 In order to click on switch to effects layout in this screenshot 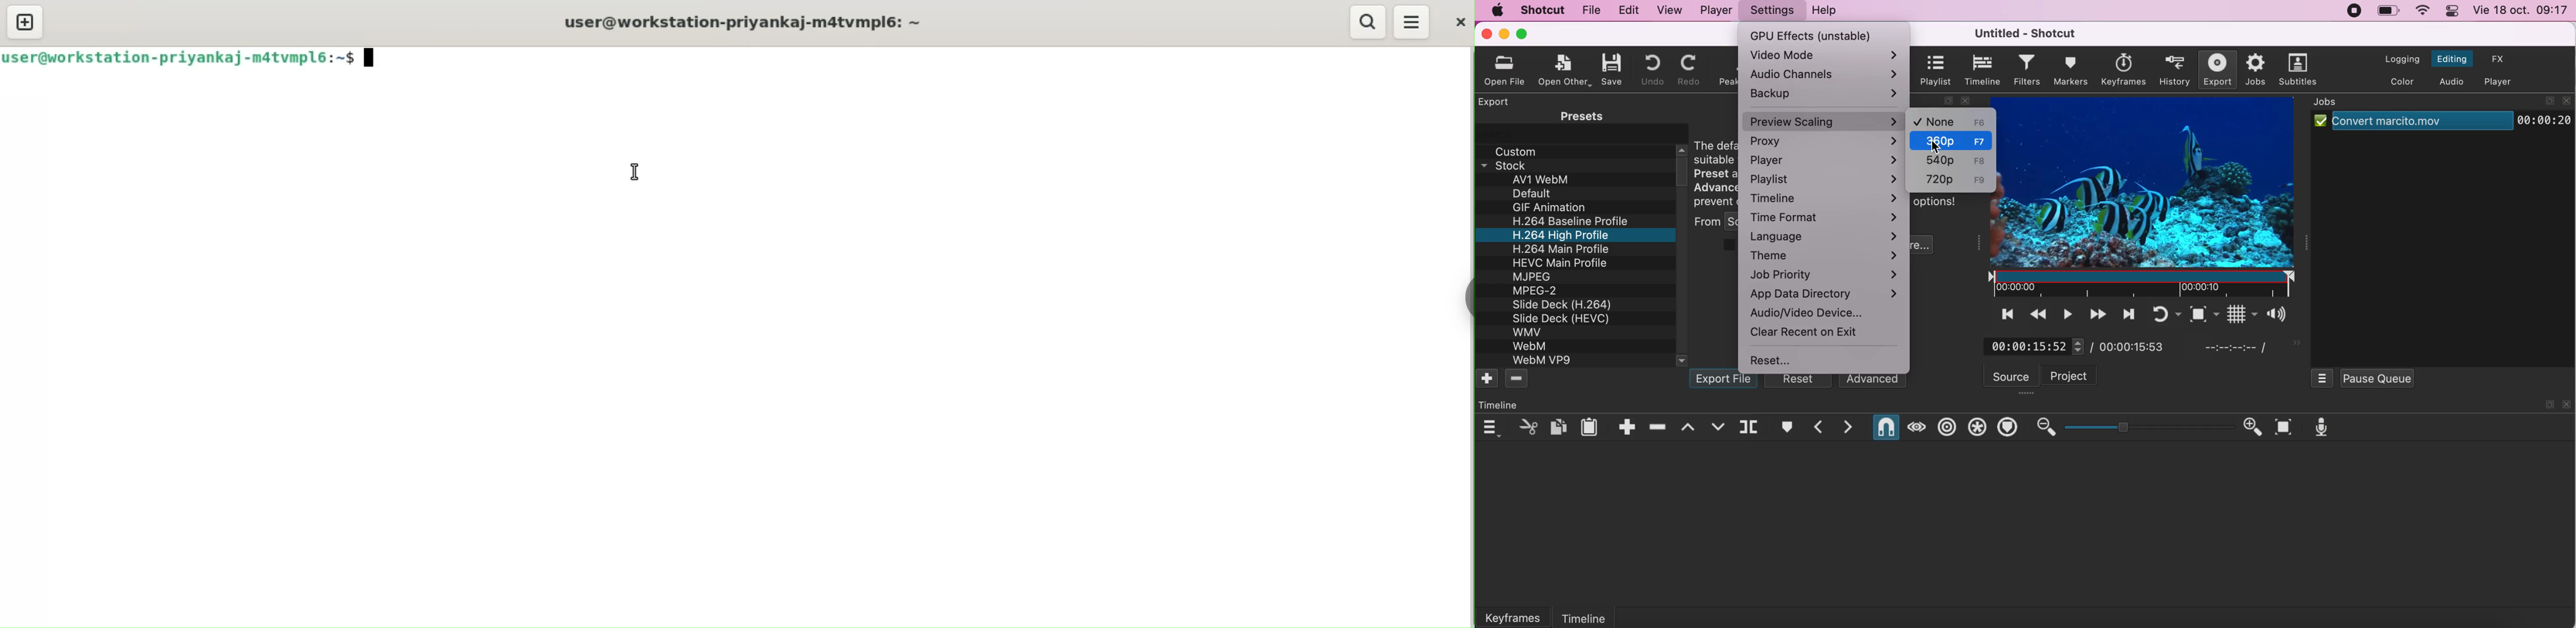, I will do `click(2500, 58)`.